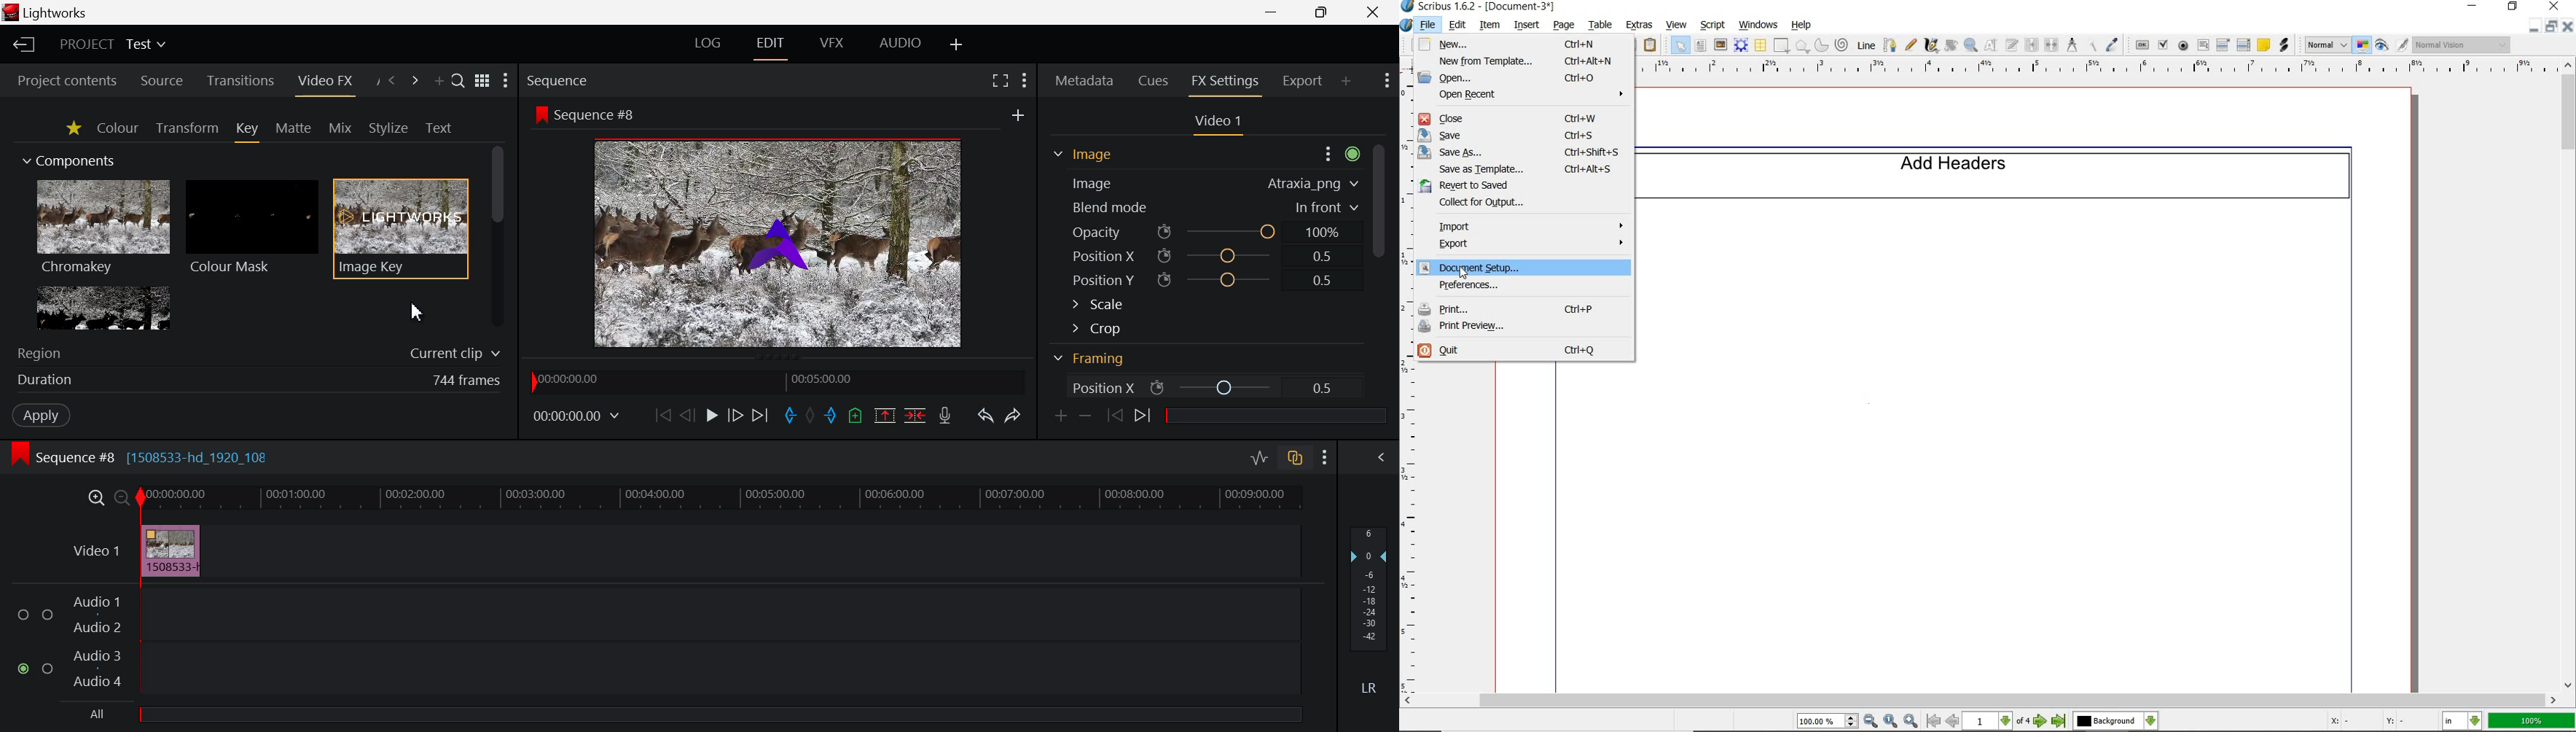 The image size is (2576, 756). Describe the element at coordinates (1232, 257) in the screenshot. I see `Position X` at that location.